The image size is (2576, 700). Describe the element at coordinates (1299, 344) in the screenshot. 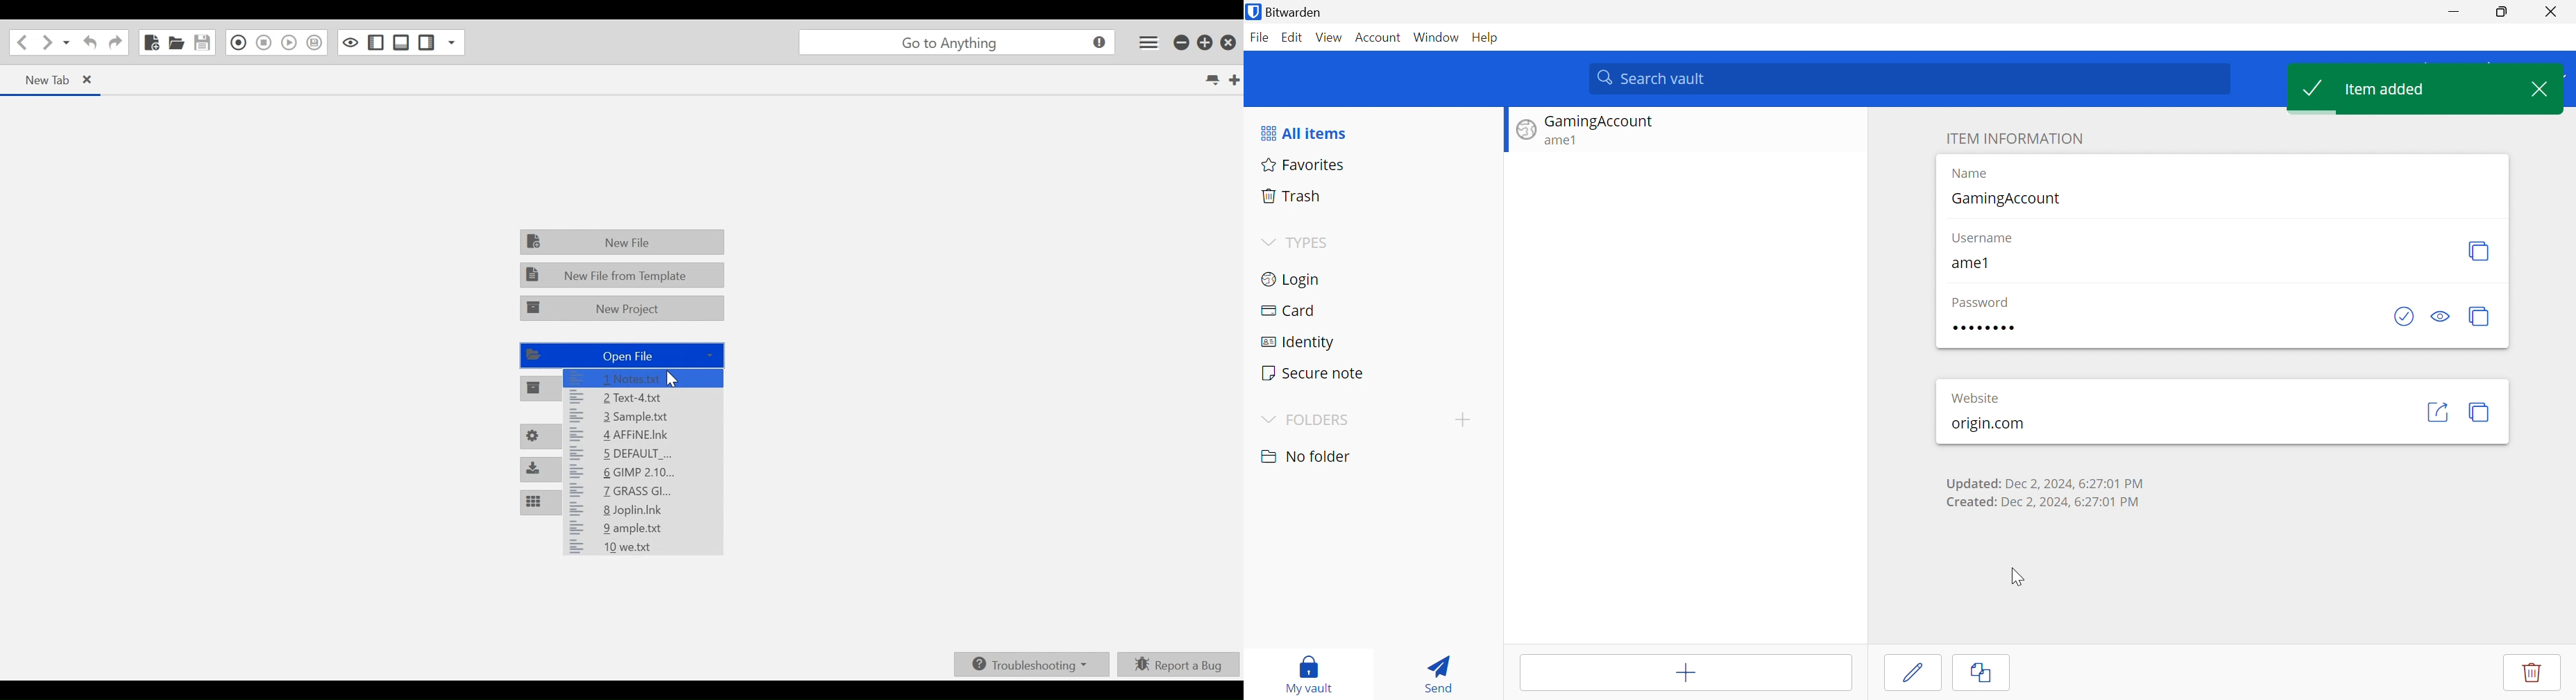

I see `Identity` at that location.